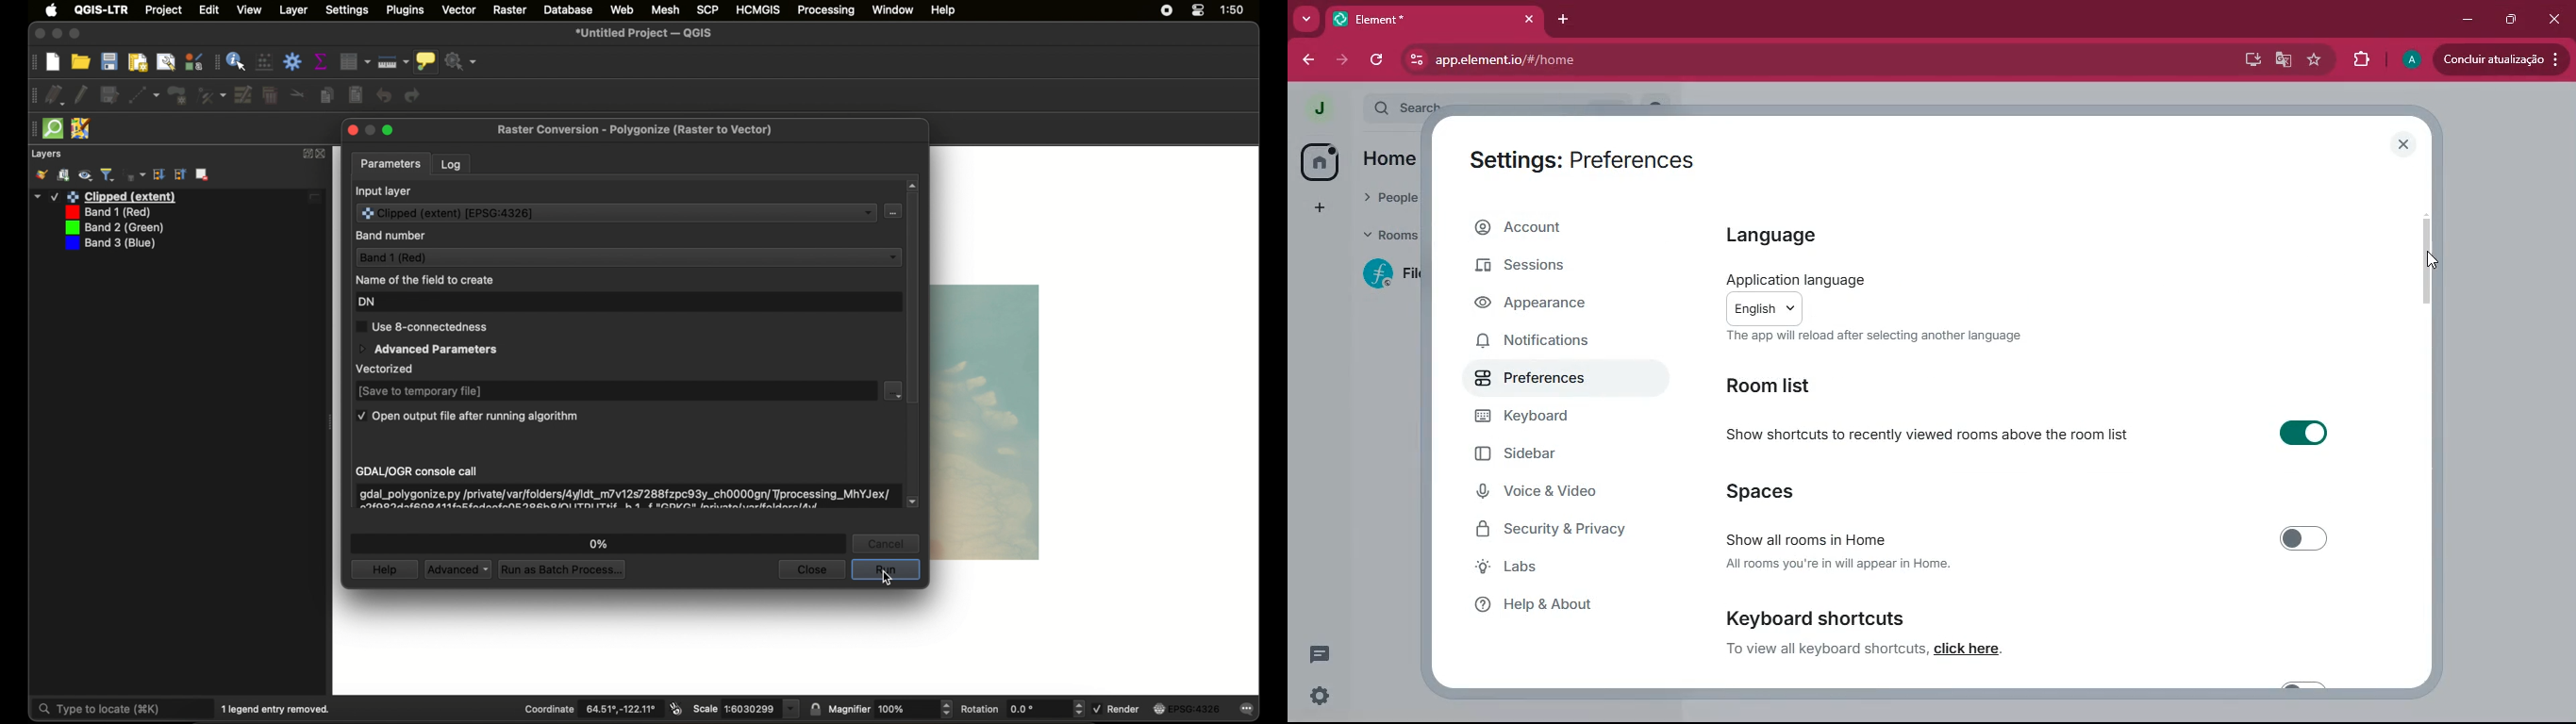  I want to click on close, so click(323, 154).